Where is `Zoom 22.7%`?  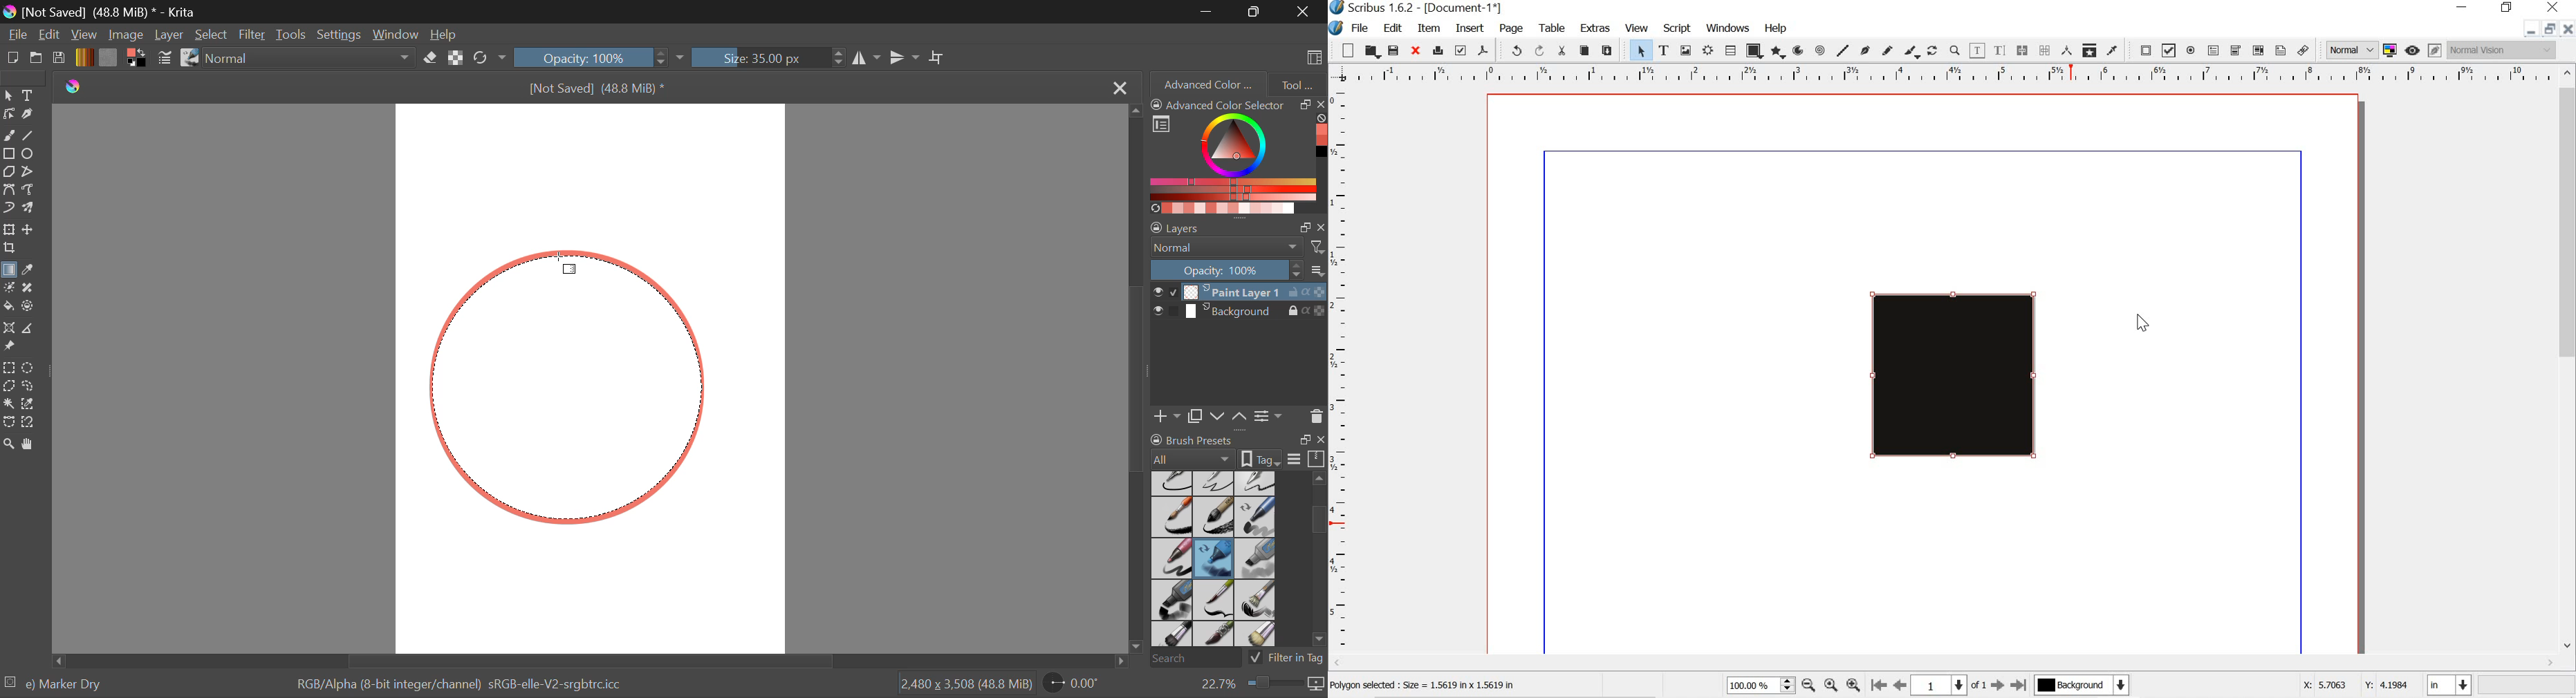 Zoom 22.7% is located at coordinates (1257, 684).